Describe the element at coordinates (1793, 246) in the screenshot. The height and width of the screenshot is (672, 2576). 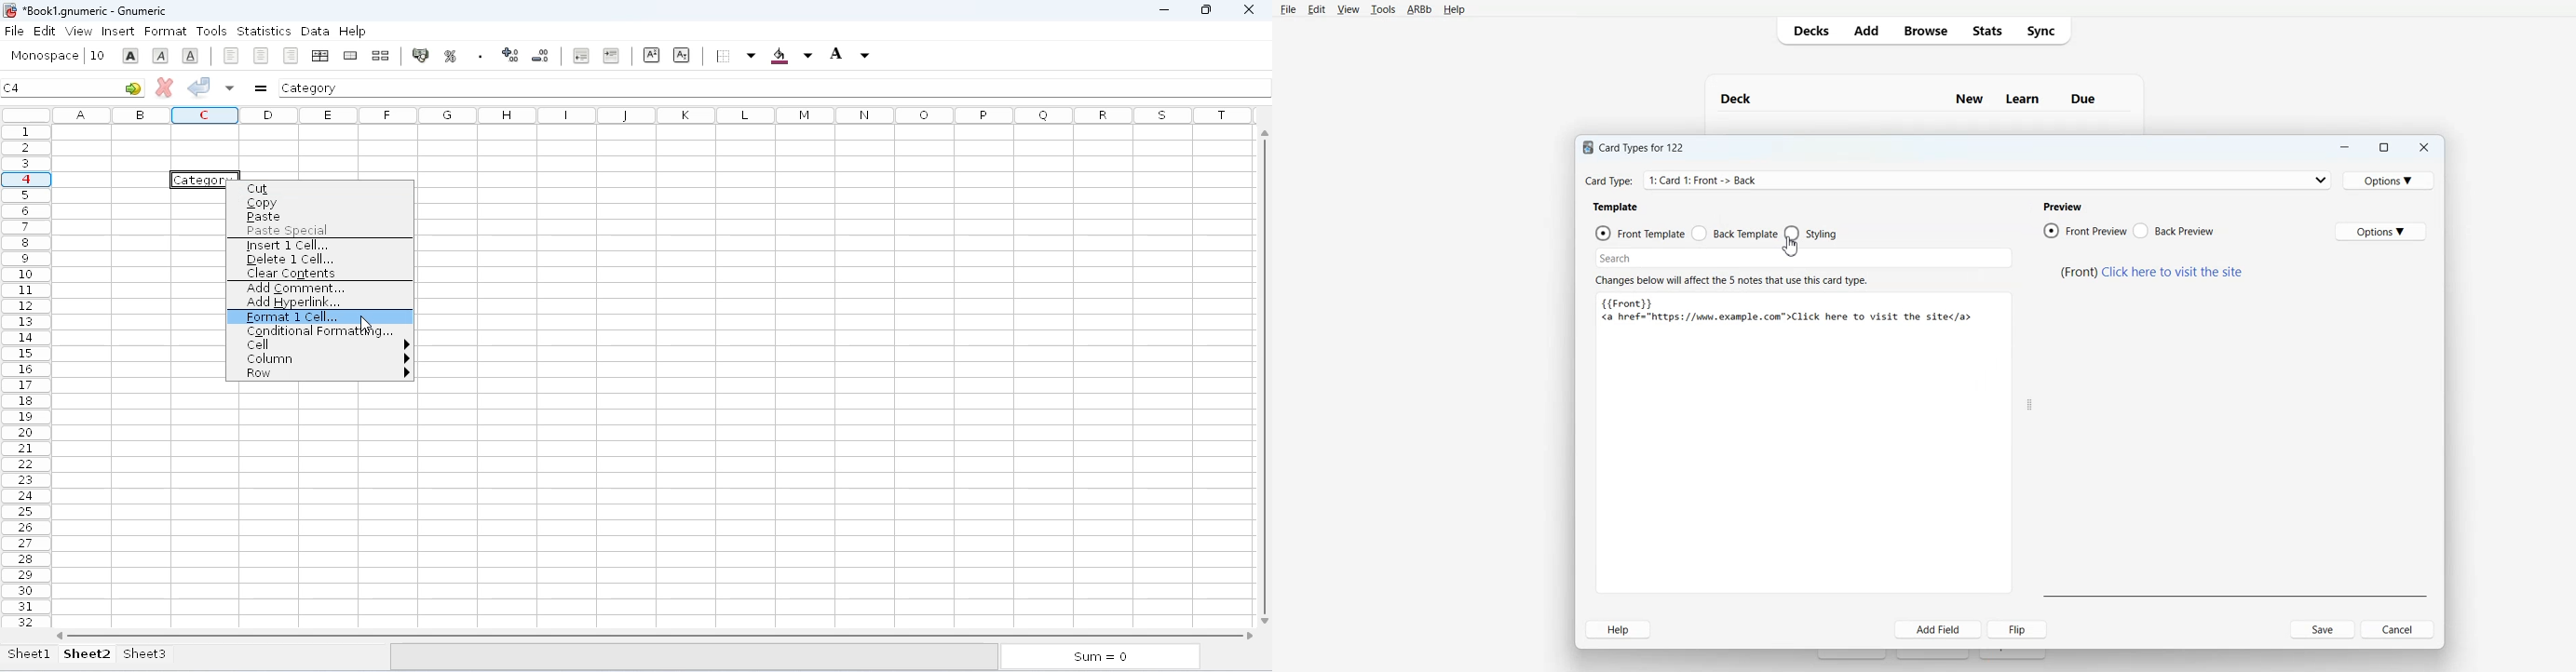
I see `cursor` at that location.